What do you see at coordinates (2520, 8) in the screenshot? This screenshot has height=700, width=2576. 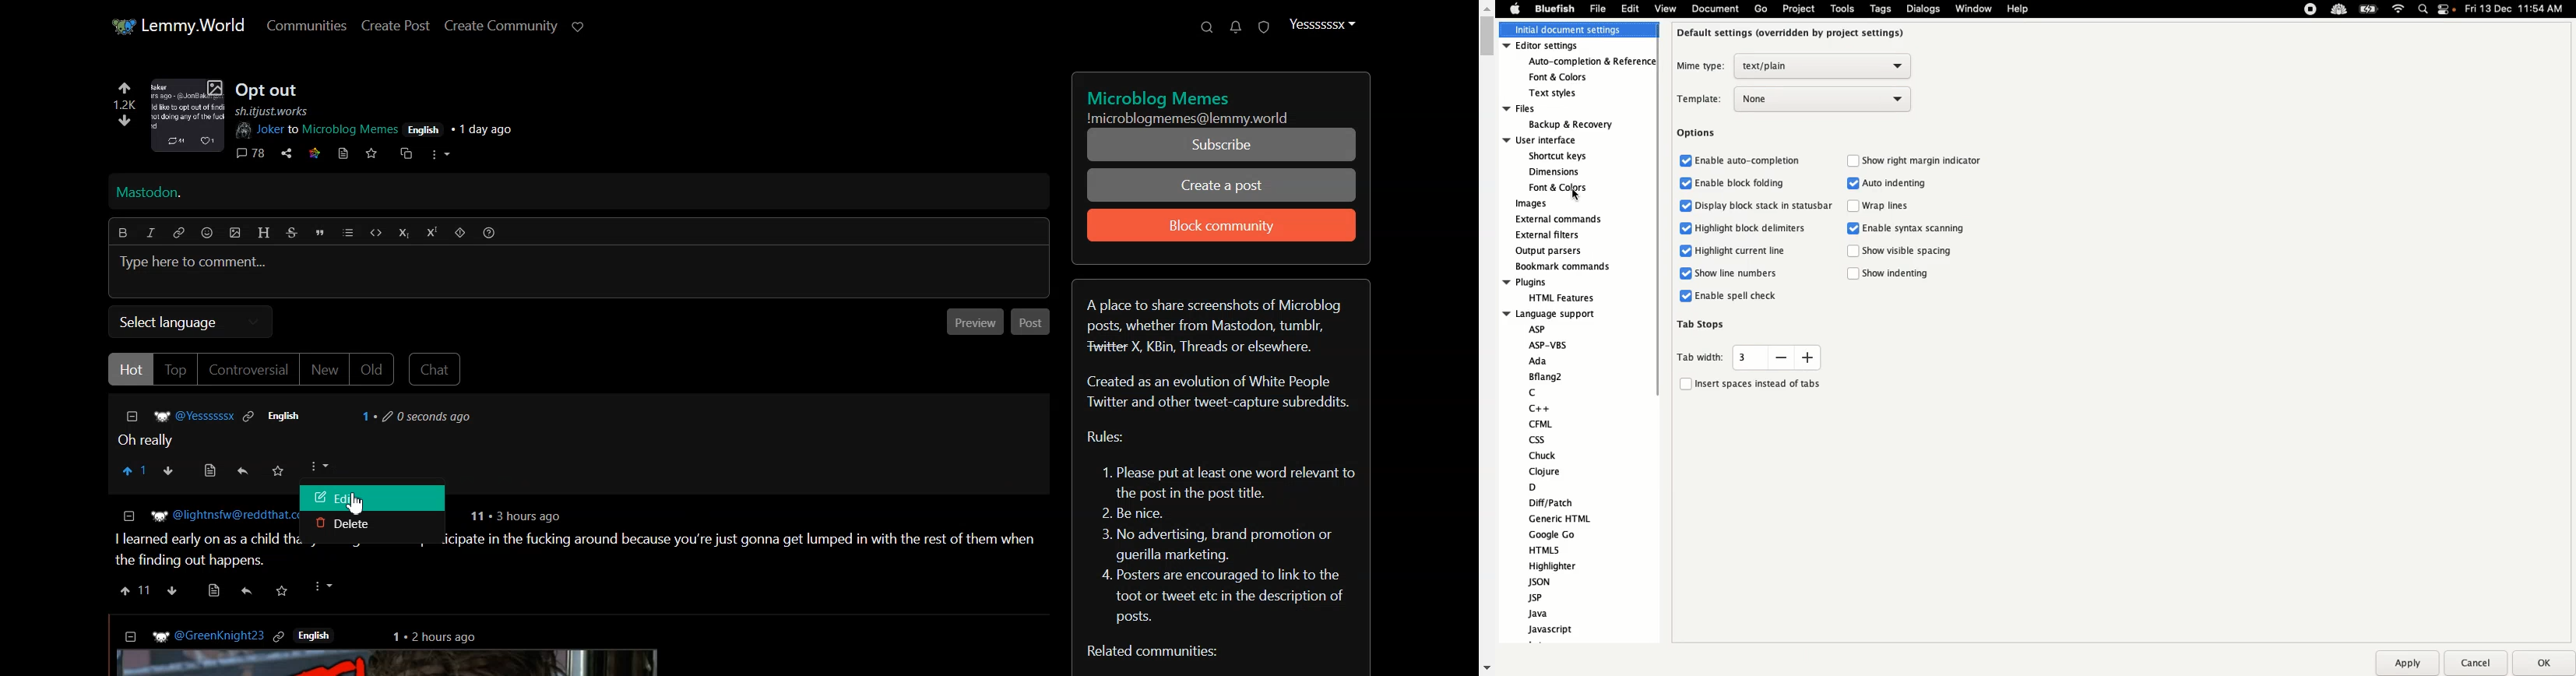 I see `Date time` at bounding box center [2520, 8].